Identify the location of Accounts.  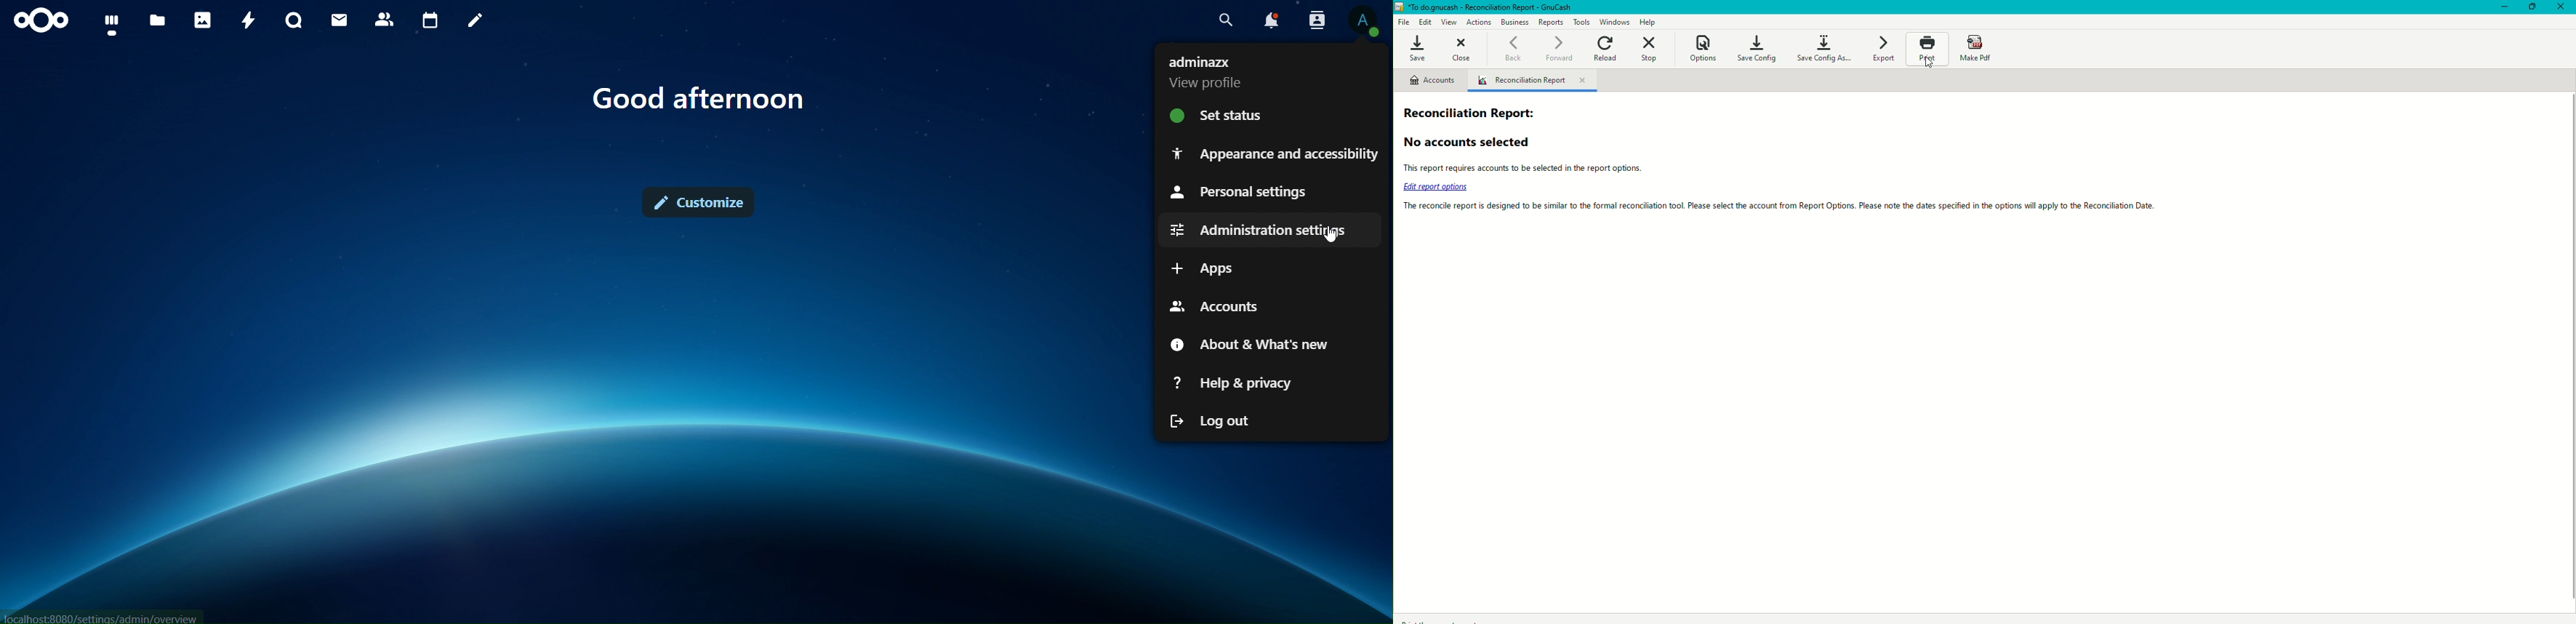
(1430, 81).